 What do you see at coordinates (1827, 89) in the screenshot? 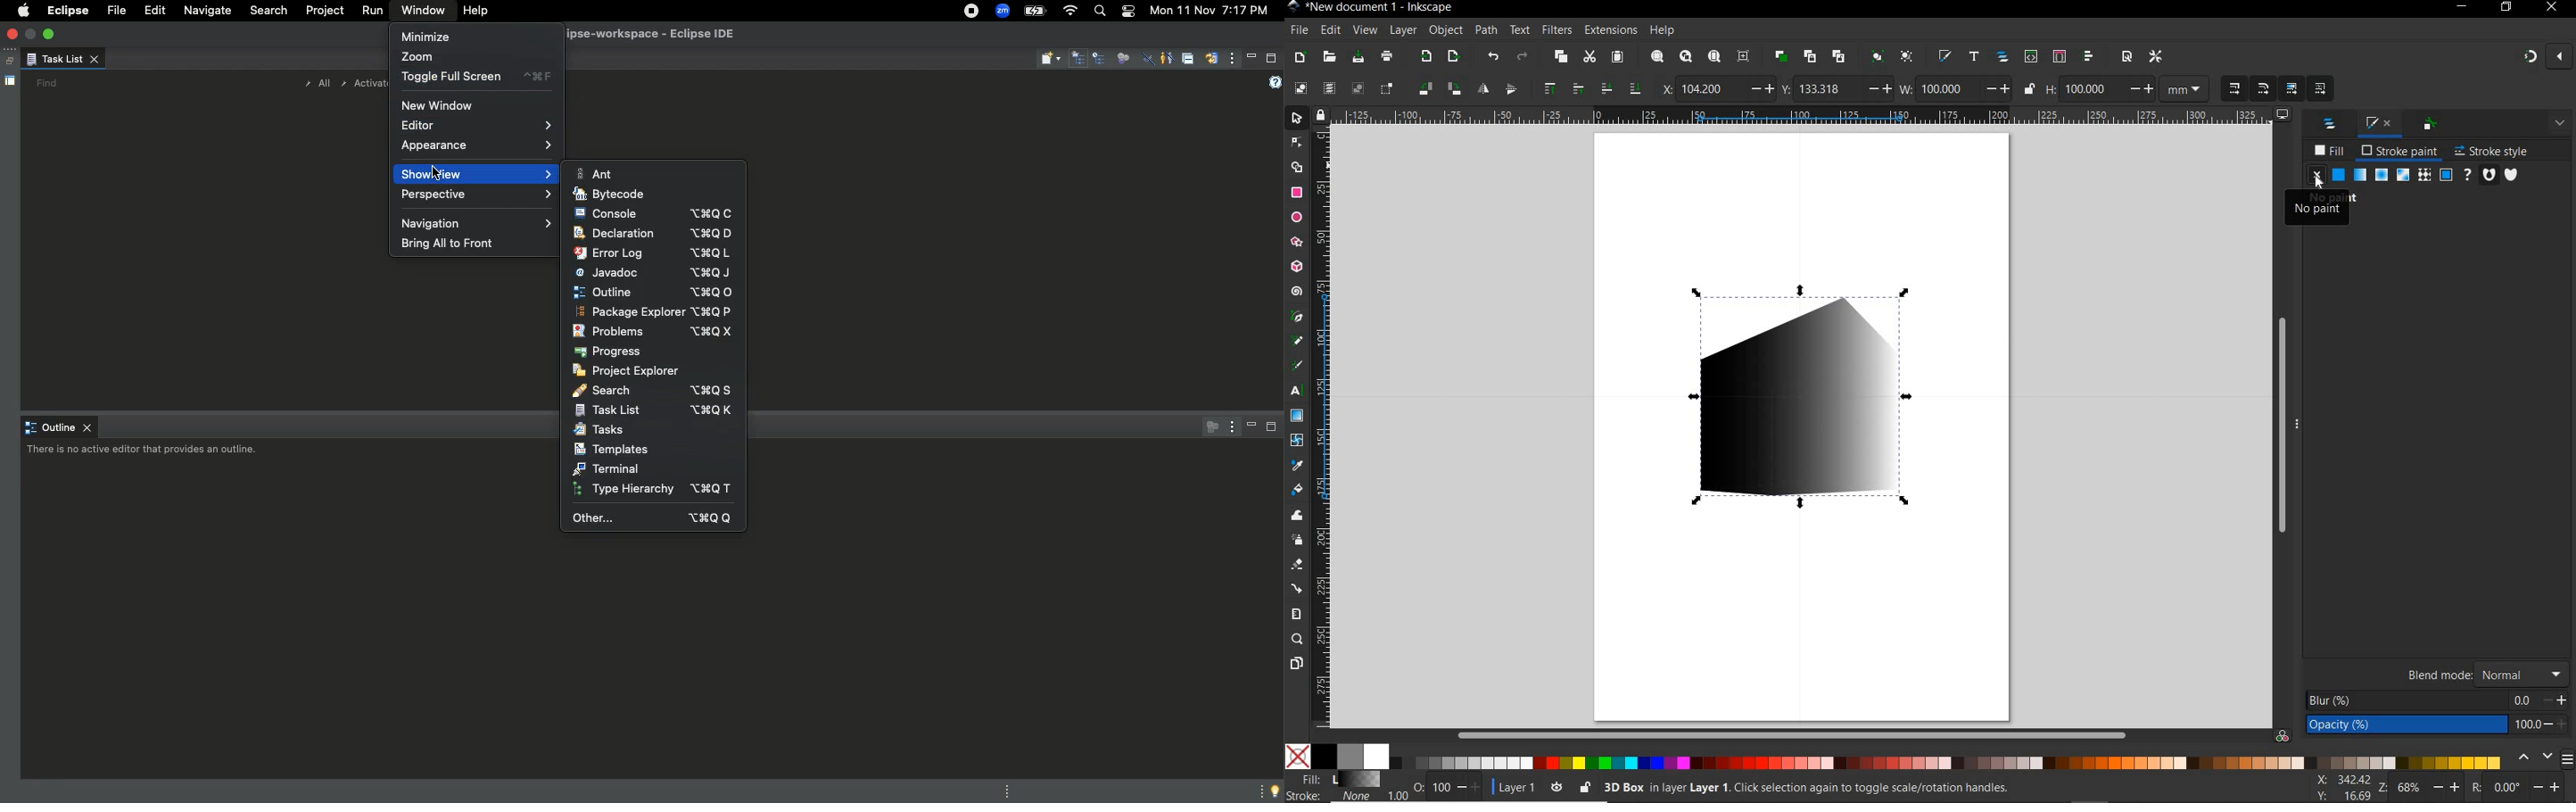
I see `133` at bounding box center [1827, 89].